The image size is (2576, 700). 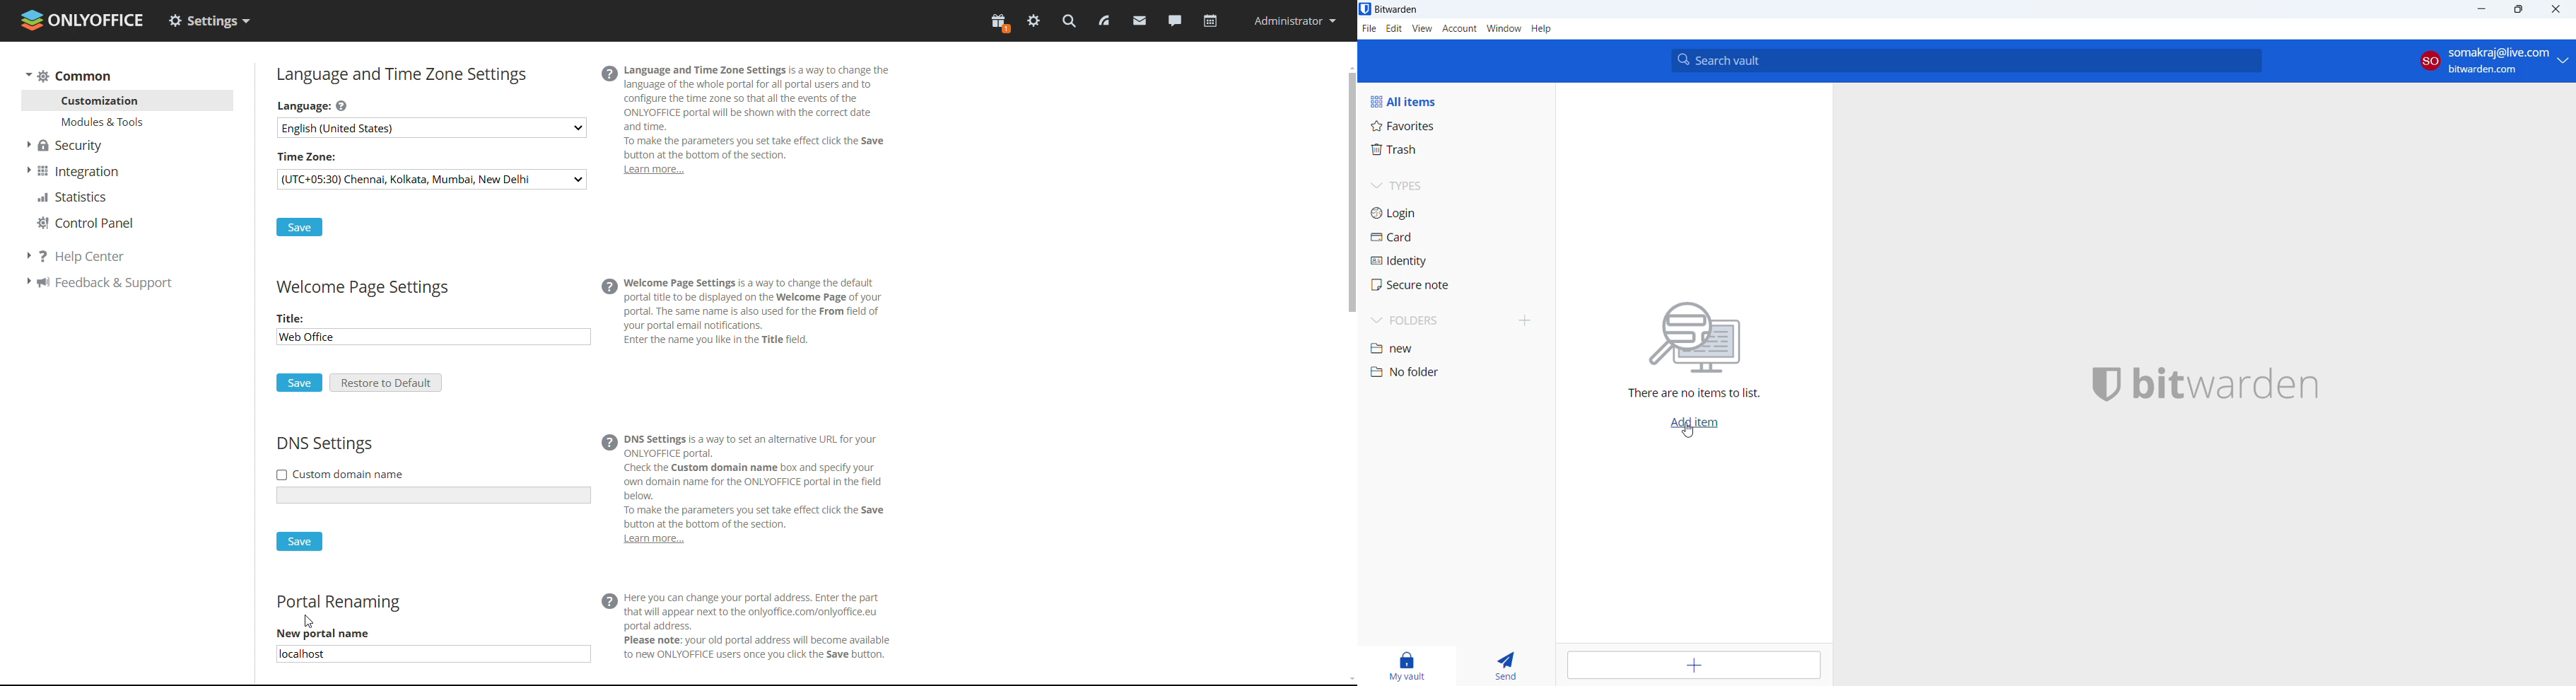 What do you see at coordinates (66, 146) in the screenshot?
I see `security` at bounding box center [66, 146].